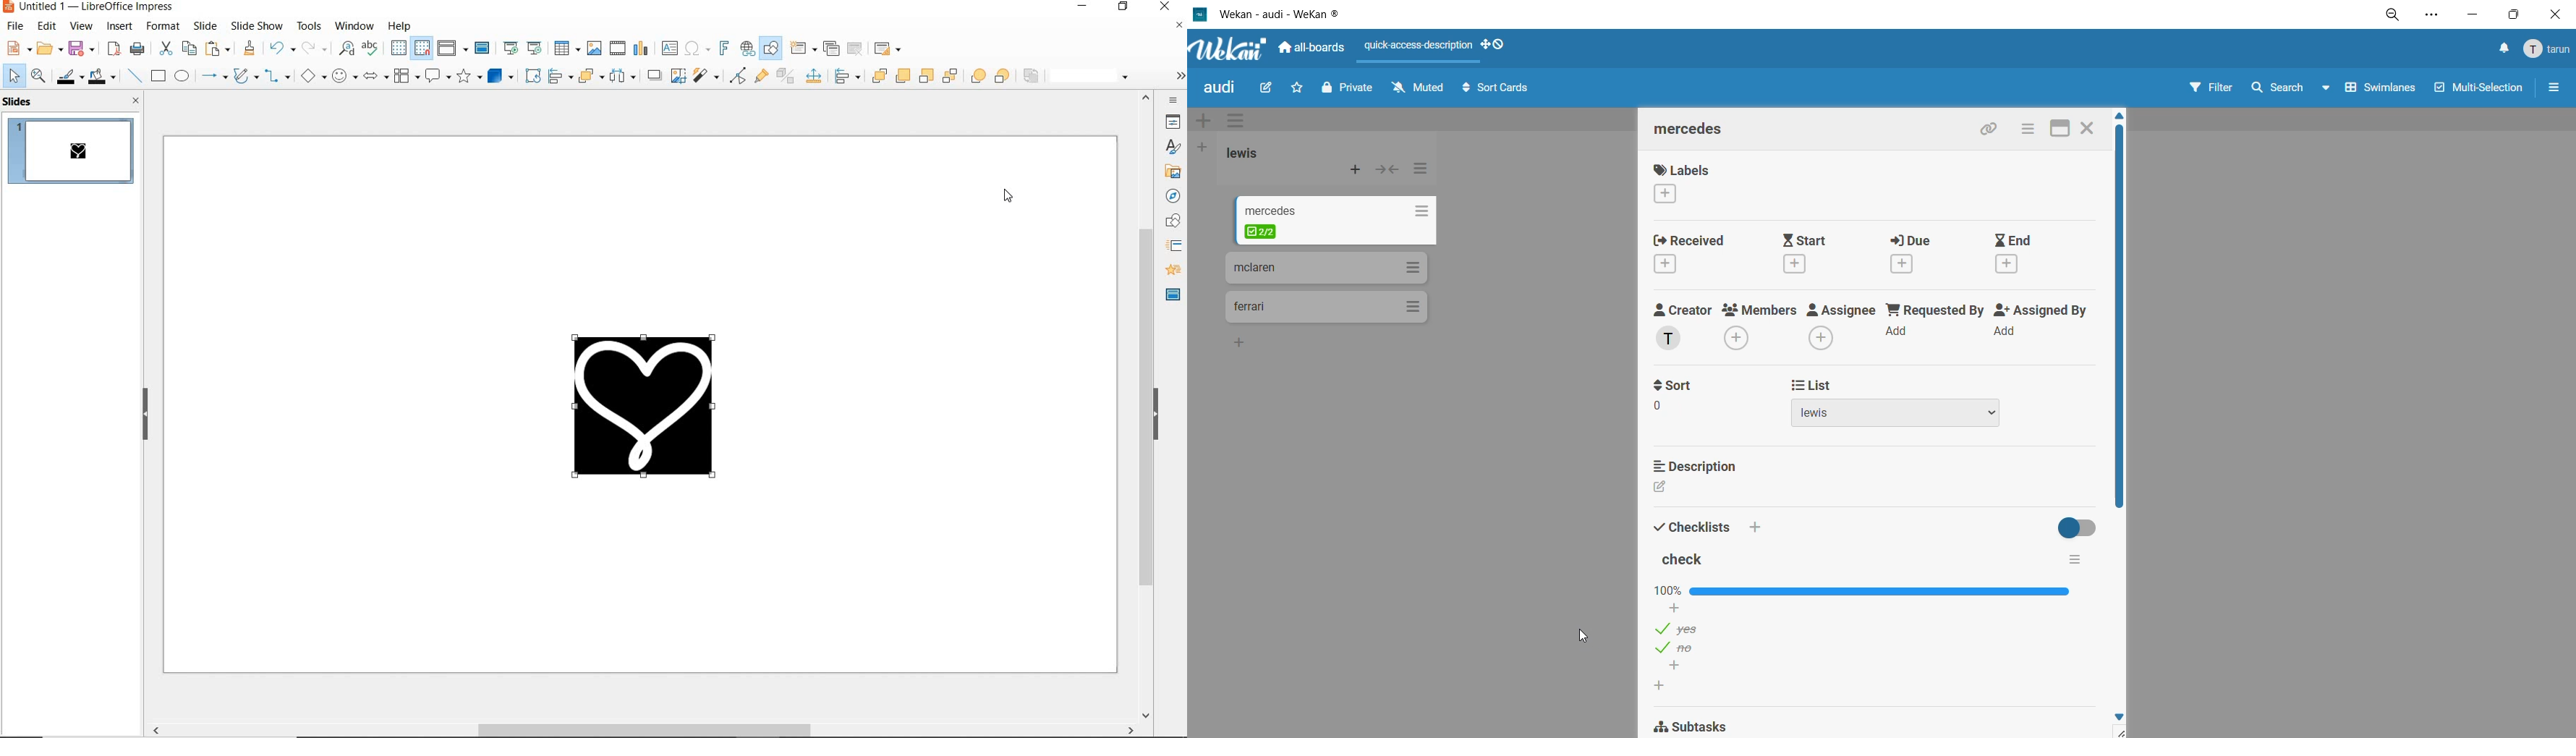  I want to click on show gluepoint functions, so click(760, 76).